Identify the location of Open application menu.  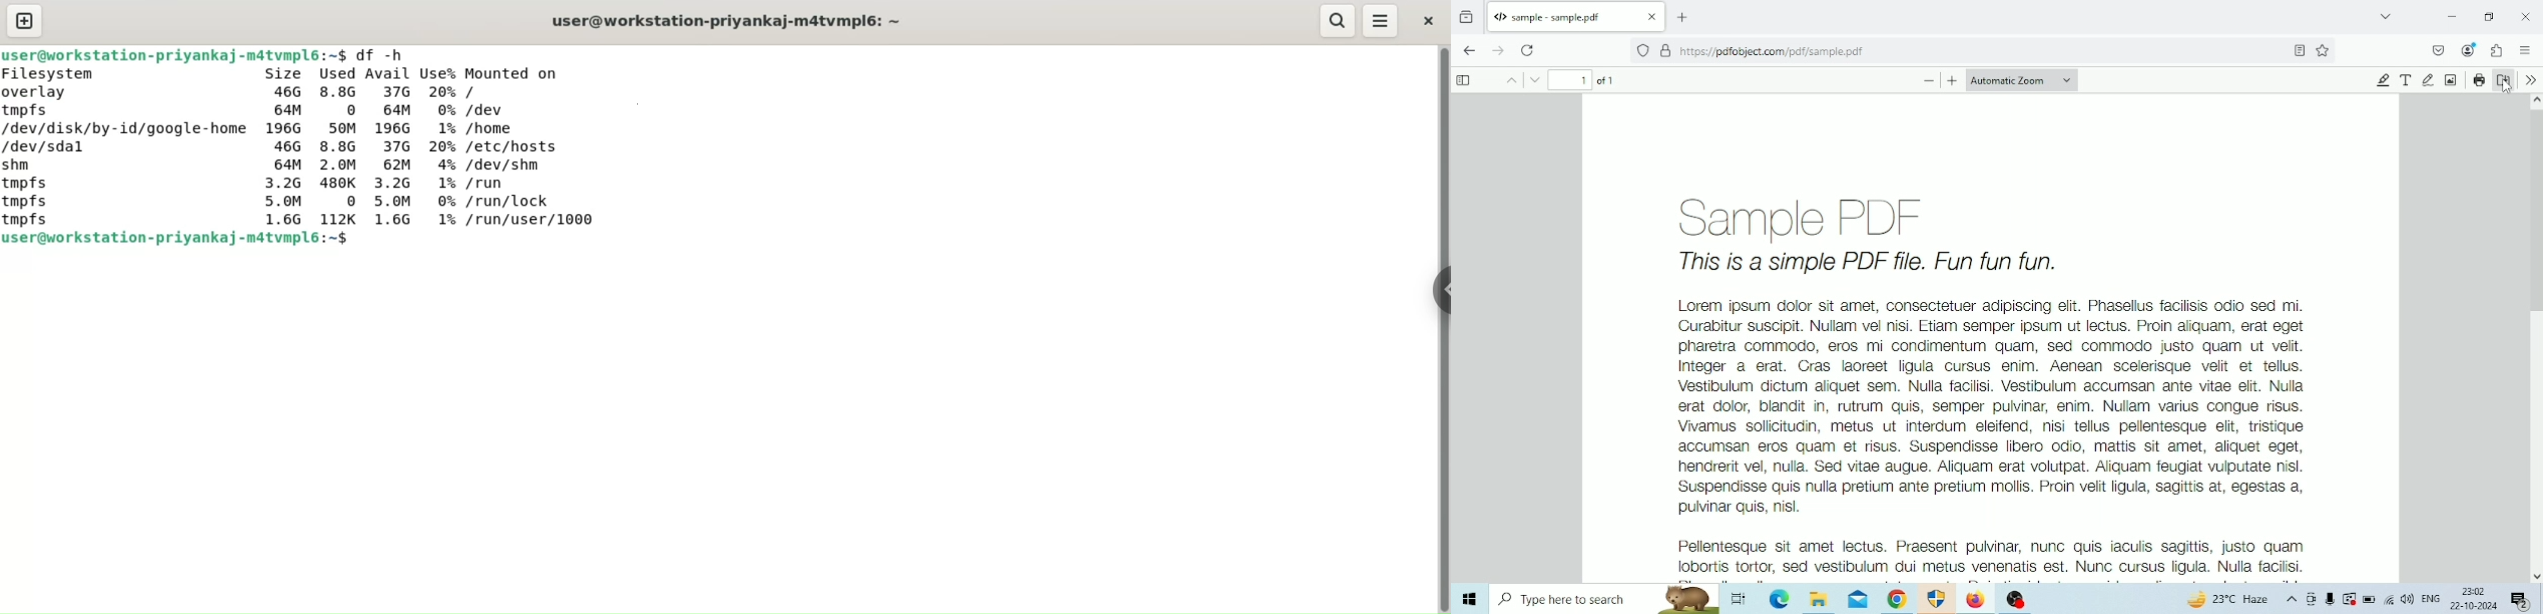
(2525, 50).